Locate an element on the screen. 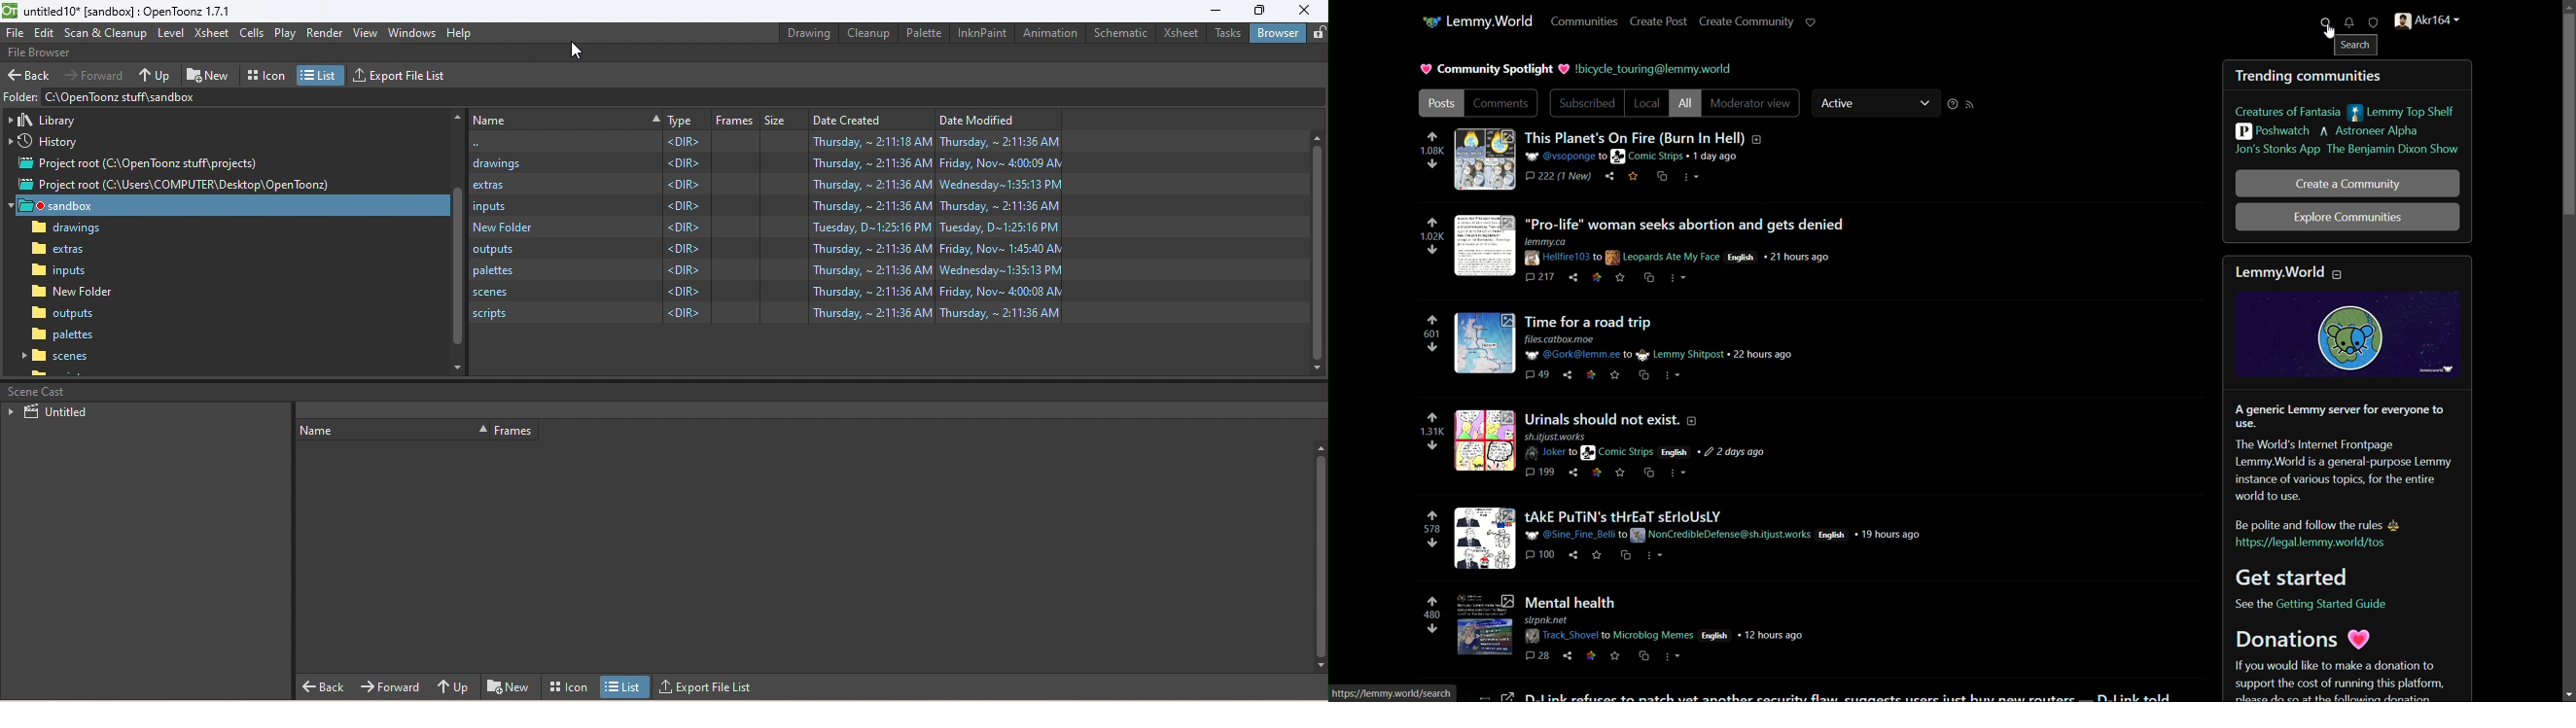  downvote is located at coordinates (1432, 250).